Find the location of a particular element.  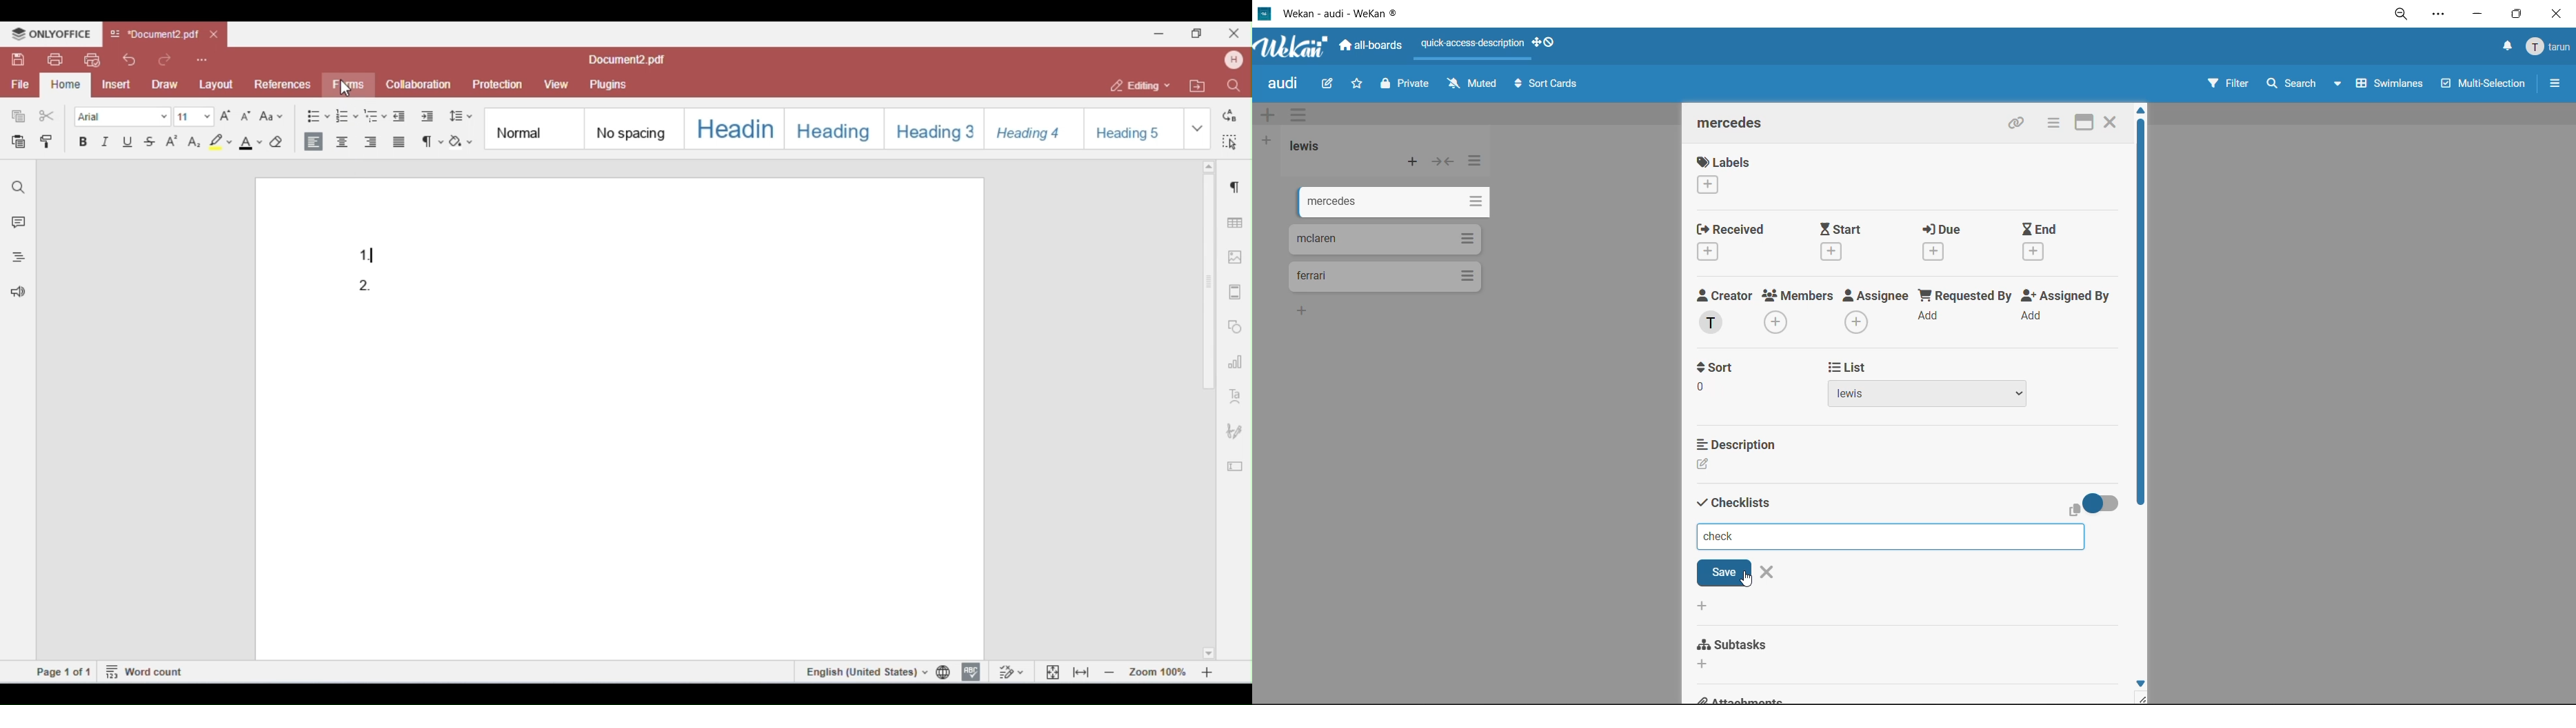

start is located at coordinates (1851, 241).